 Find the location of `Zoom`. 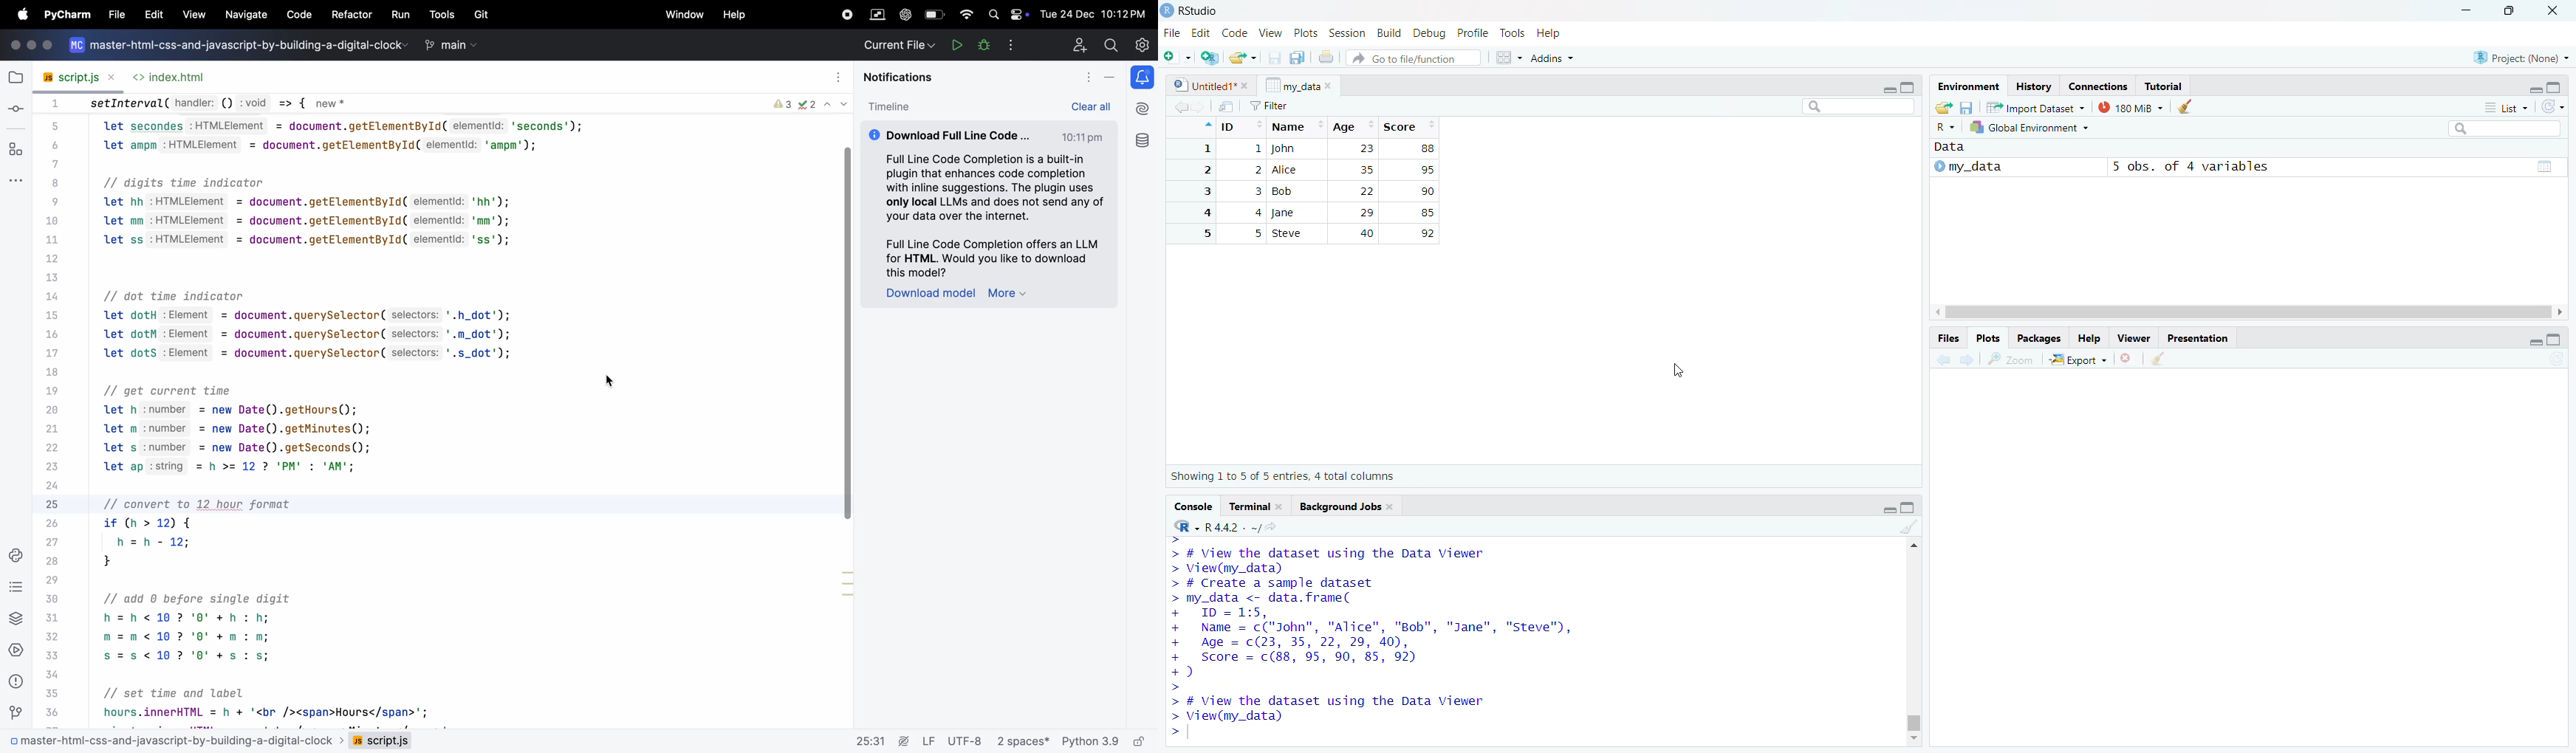

Zoom is located at coordinates (2008, 358).